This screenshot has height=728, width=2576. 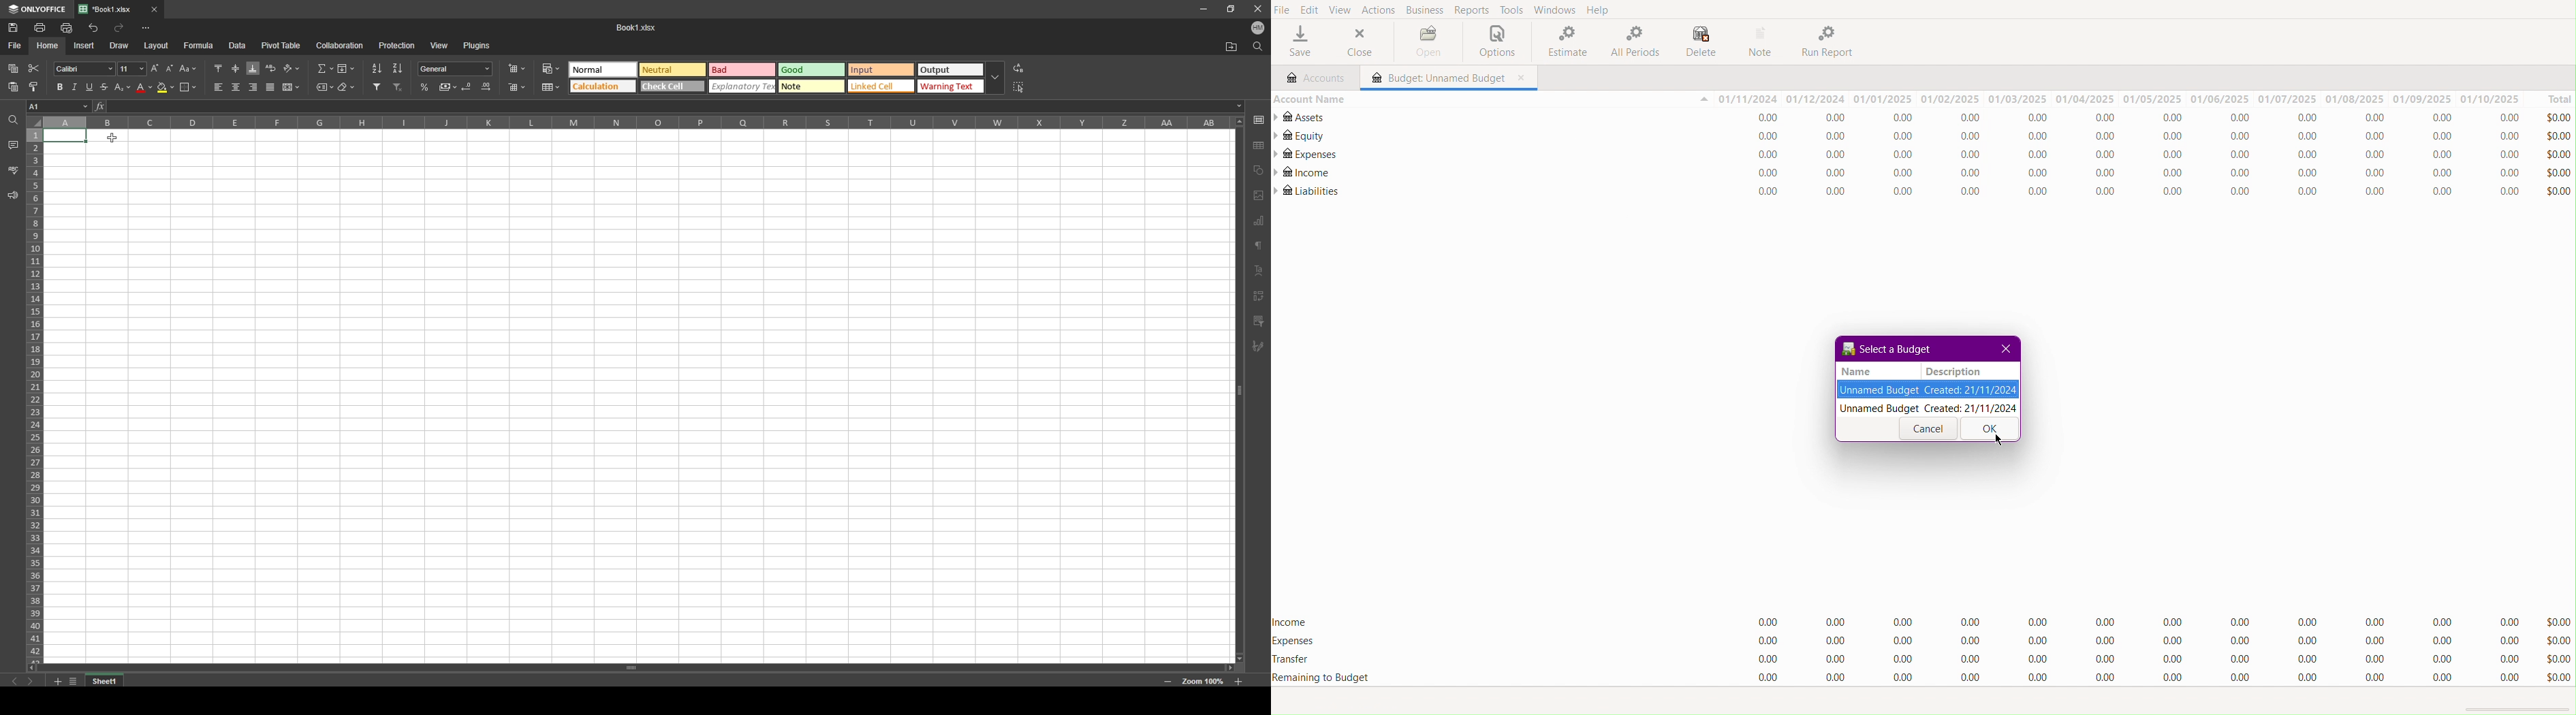 I want to click on Income, so click(x=1304, y=174).